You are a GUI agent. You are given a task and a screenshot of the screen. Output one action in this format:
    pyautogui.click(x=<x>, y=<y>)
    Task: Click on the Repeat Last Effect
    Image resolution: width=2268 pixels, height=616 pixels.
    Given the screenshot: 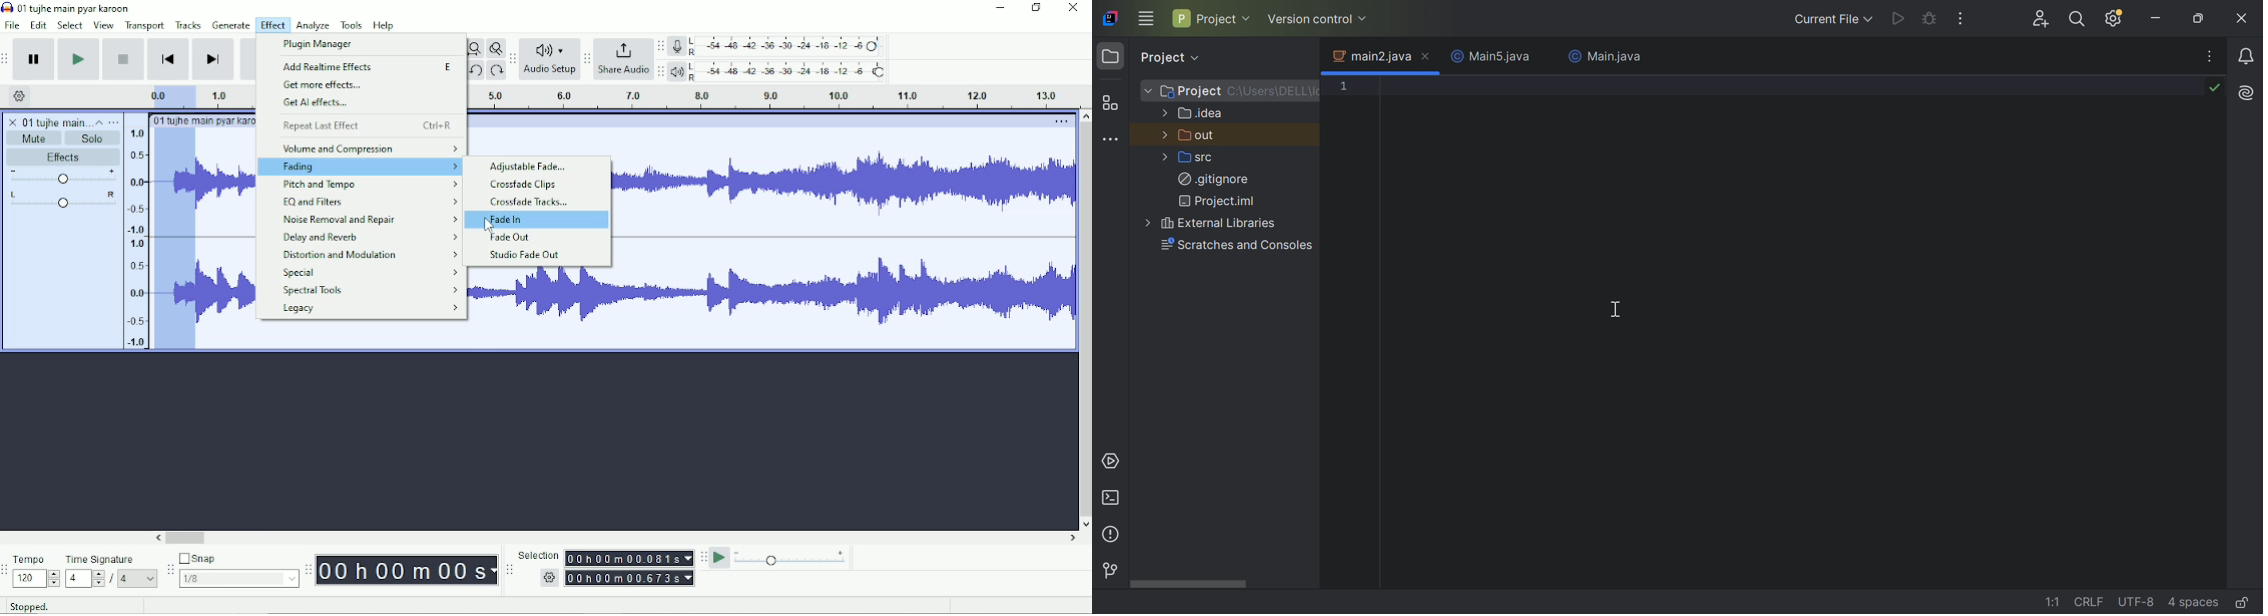 What is the action you would take?
    pyautogui.click(x=367, y=126)
    